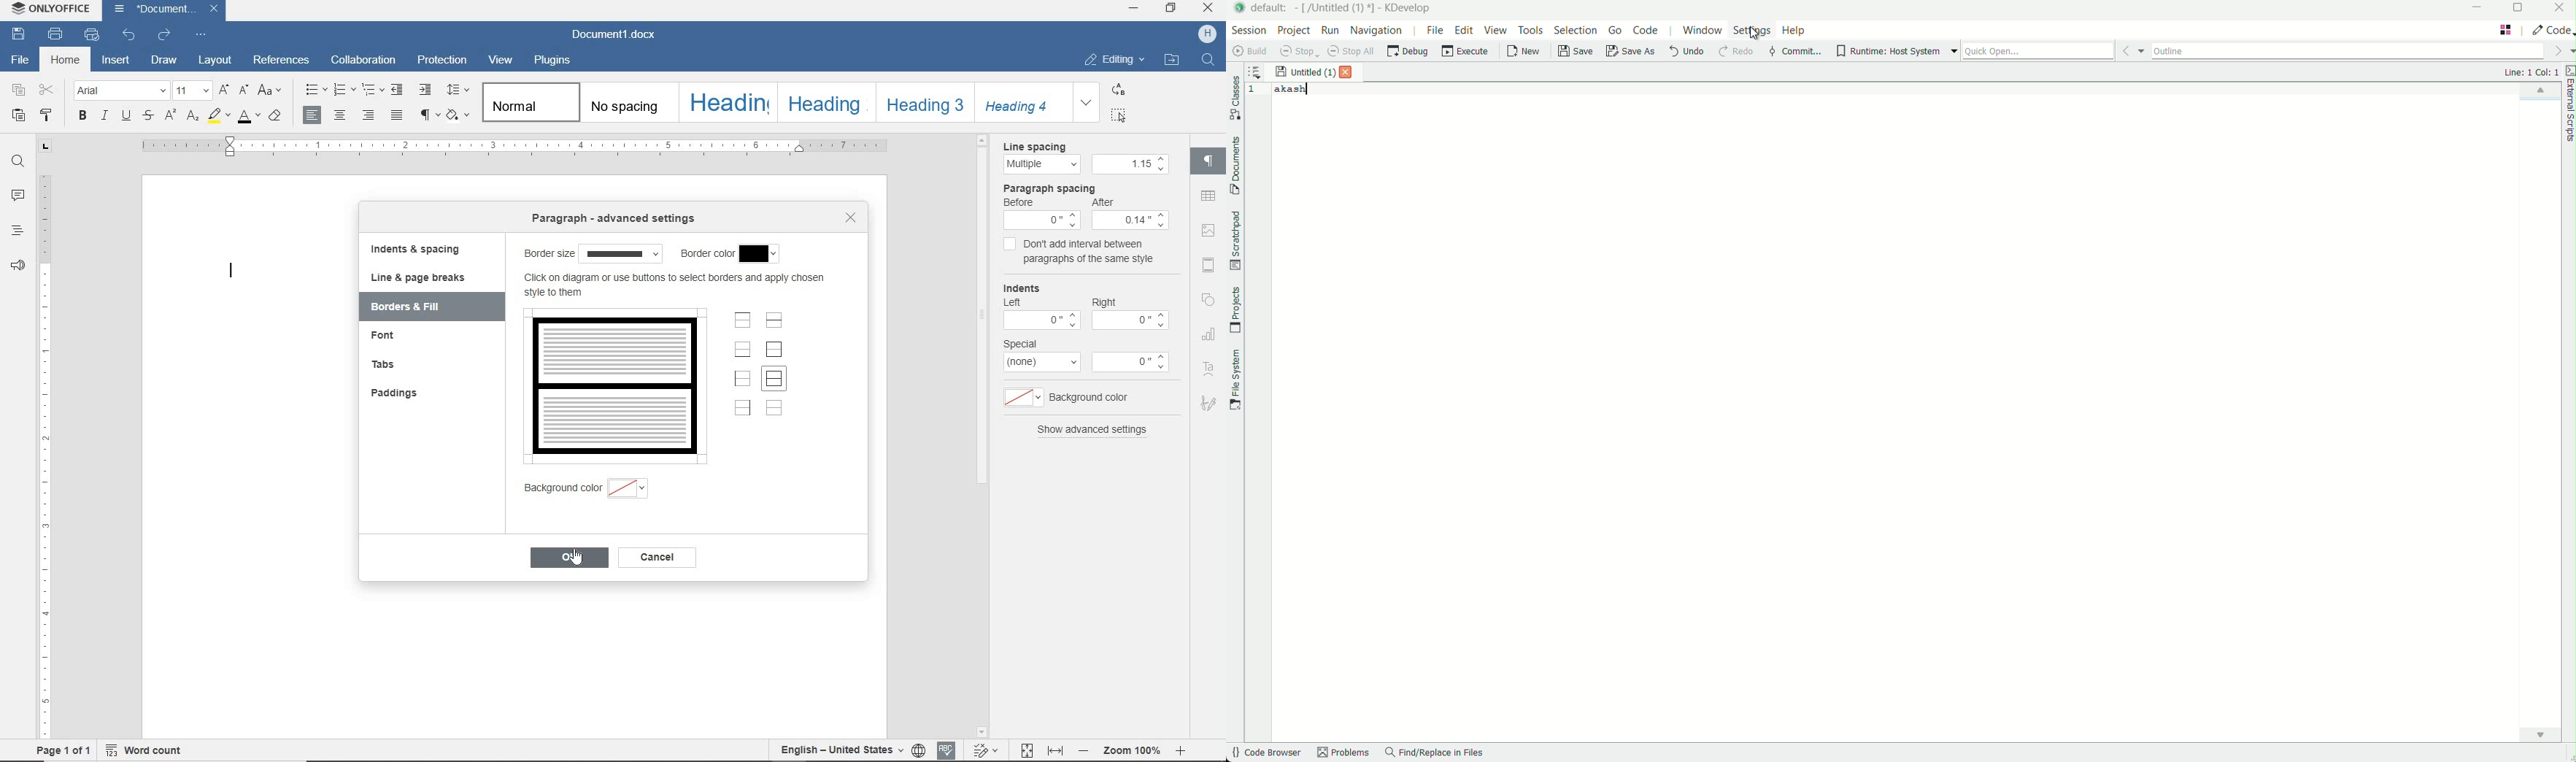  I want to click on Outer border and all inner line document preview, so click(612, 382).